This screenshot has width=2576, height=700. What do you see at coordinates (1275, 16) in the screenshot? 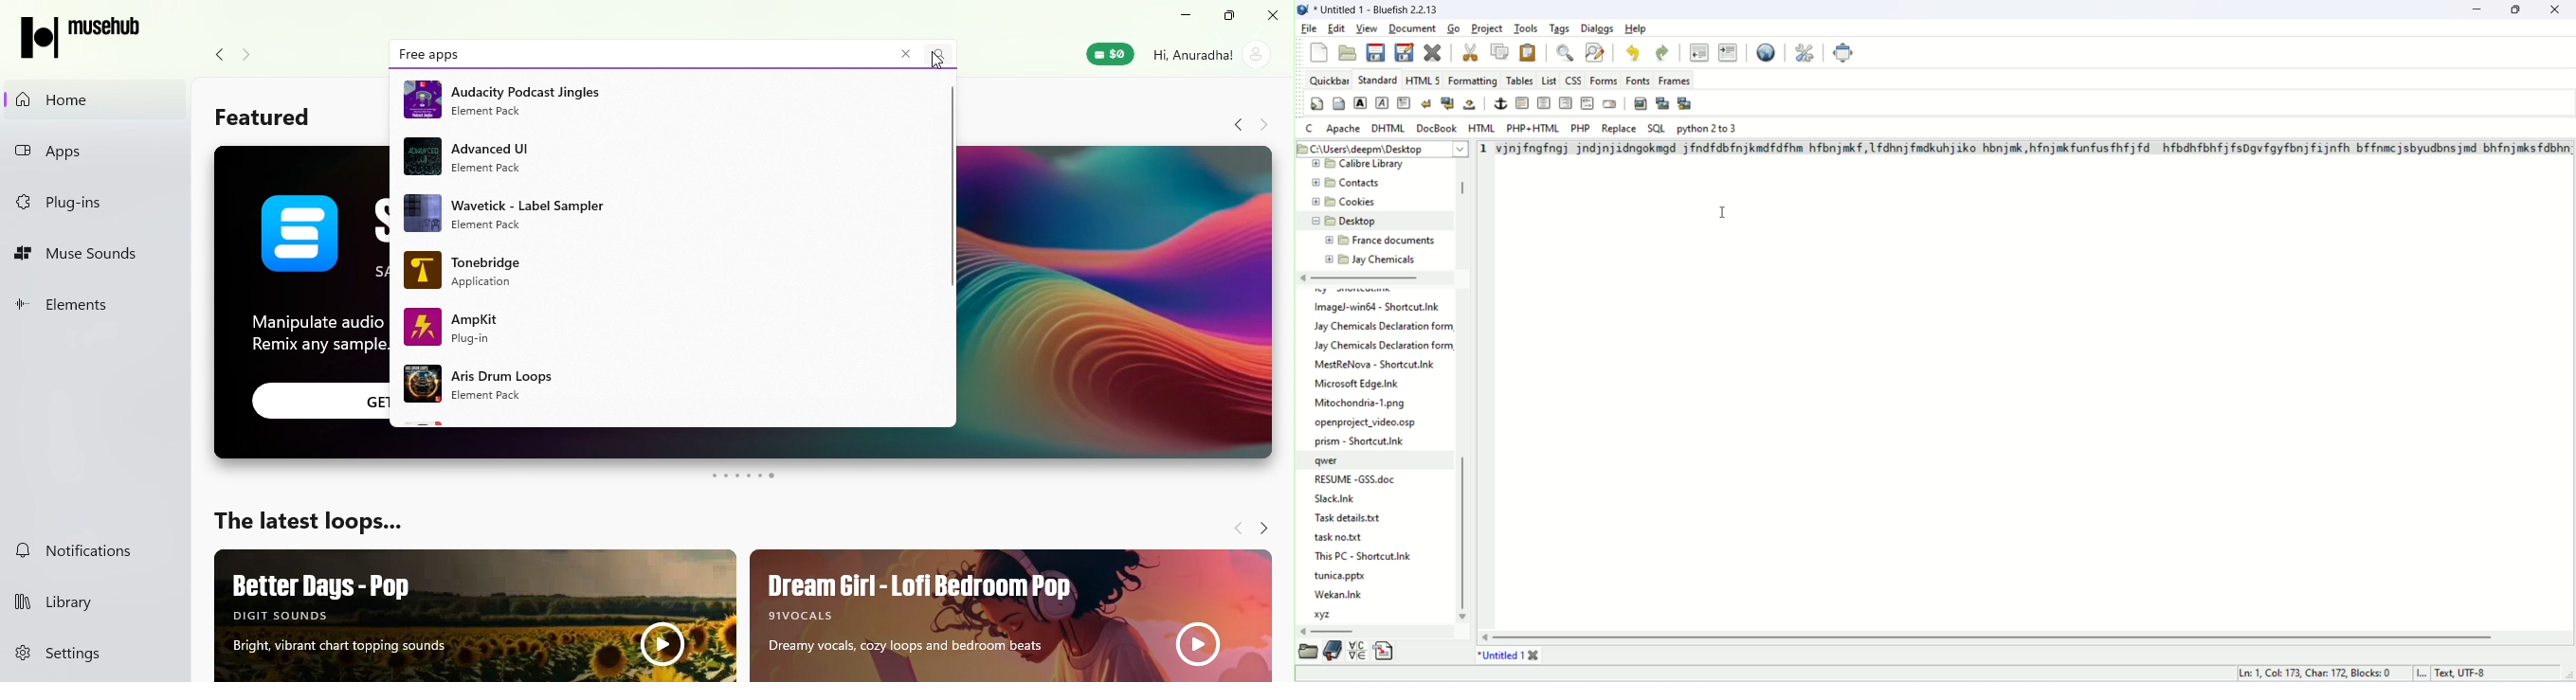
I see `Close` at bounding box center [1275, 16].